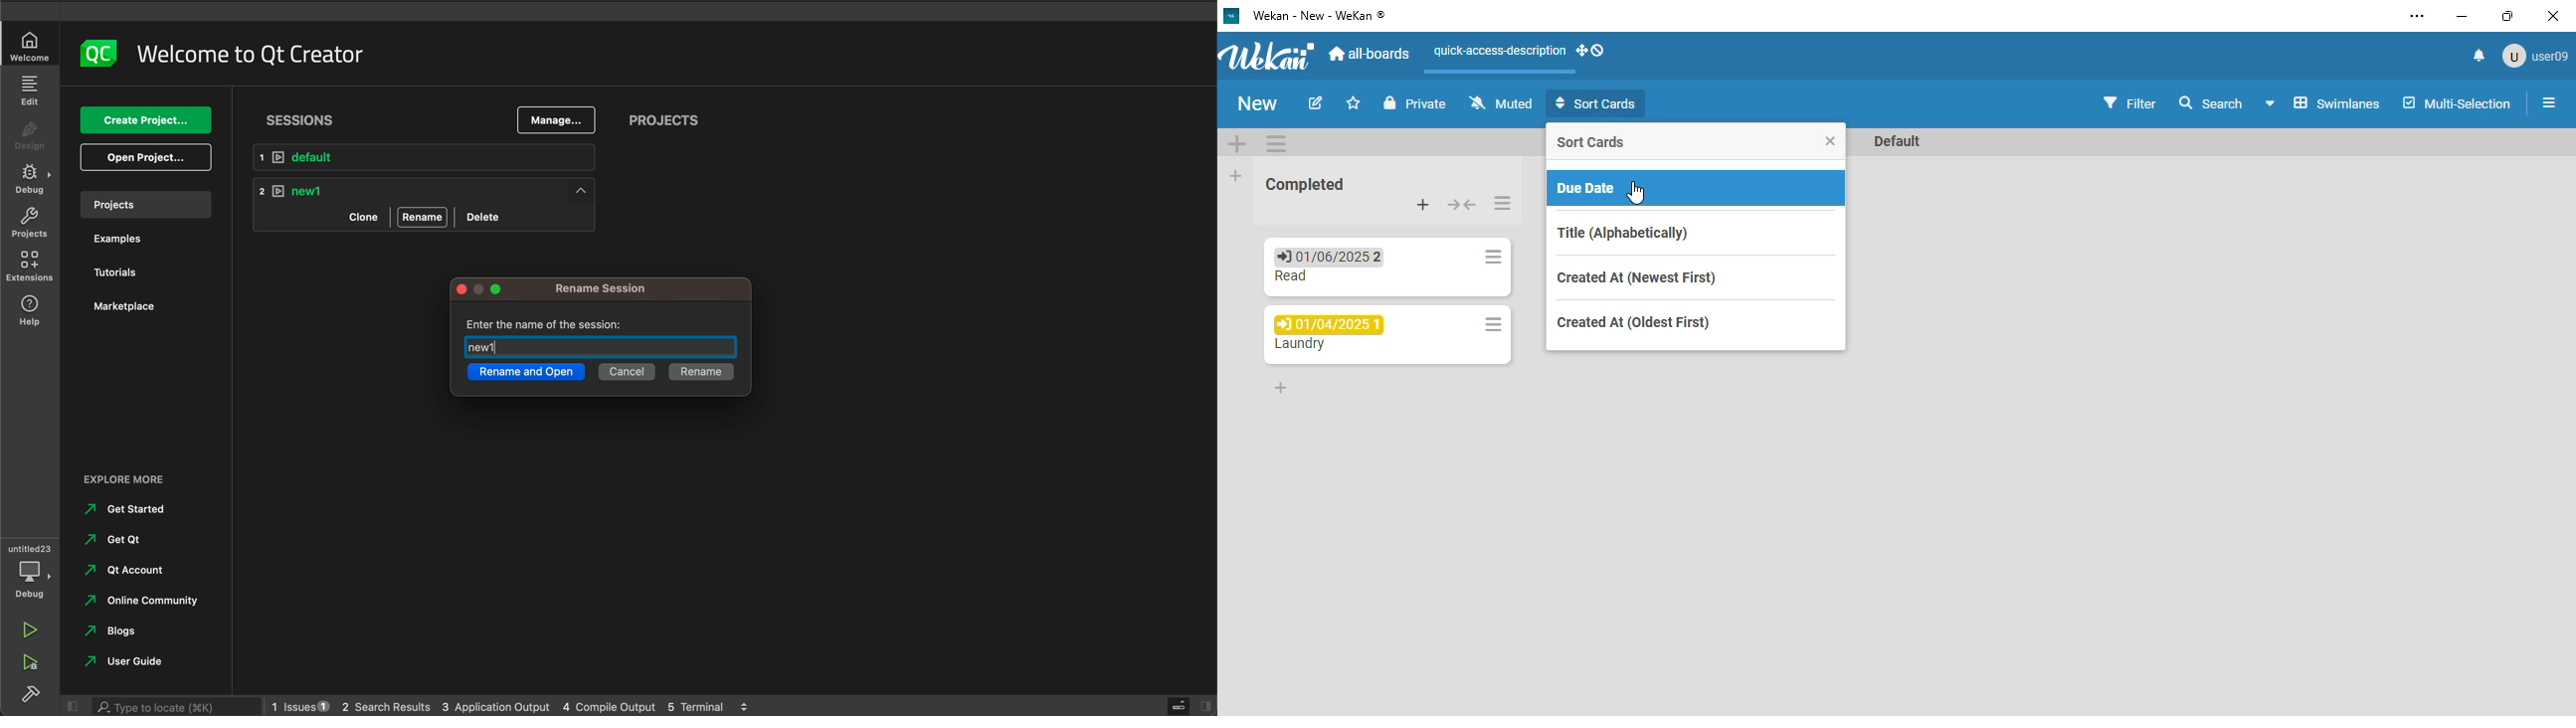 The height and width of the screenshot is (728, 2576). I want to click on online, so click(146, 599).